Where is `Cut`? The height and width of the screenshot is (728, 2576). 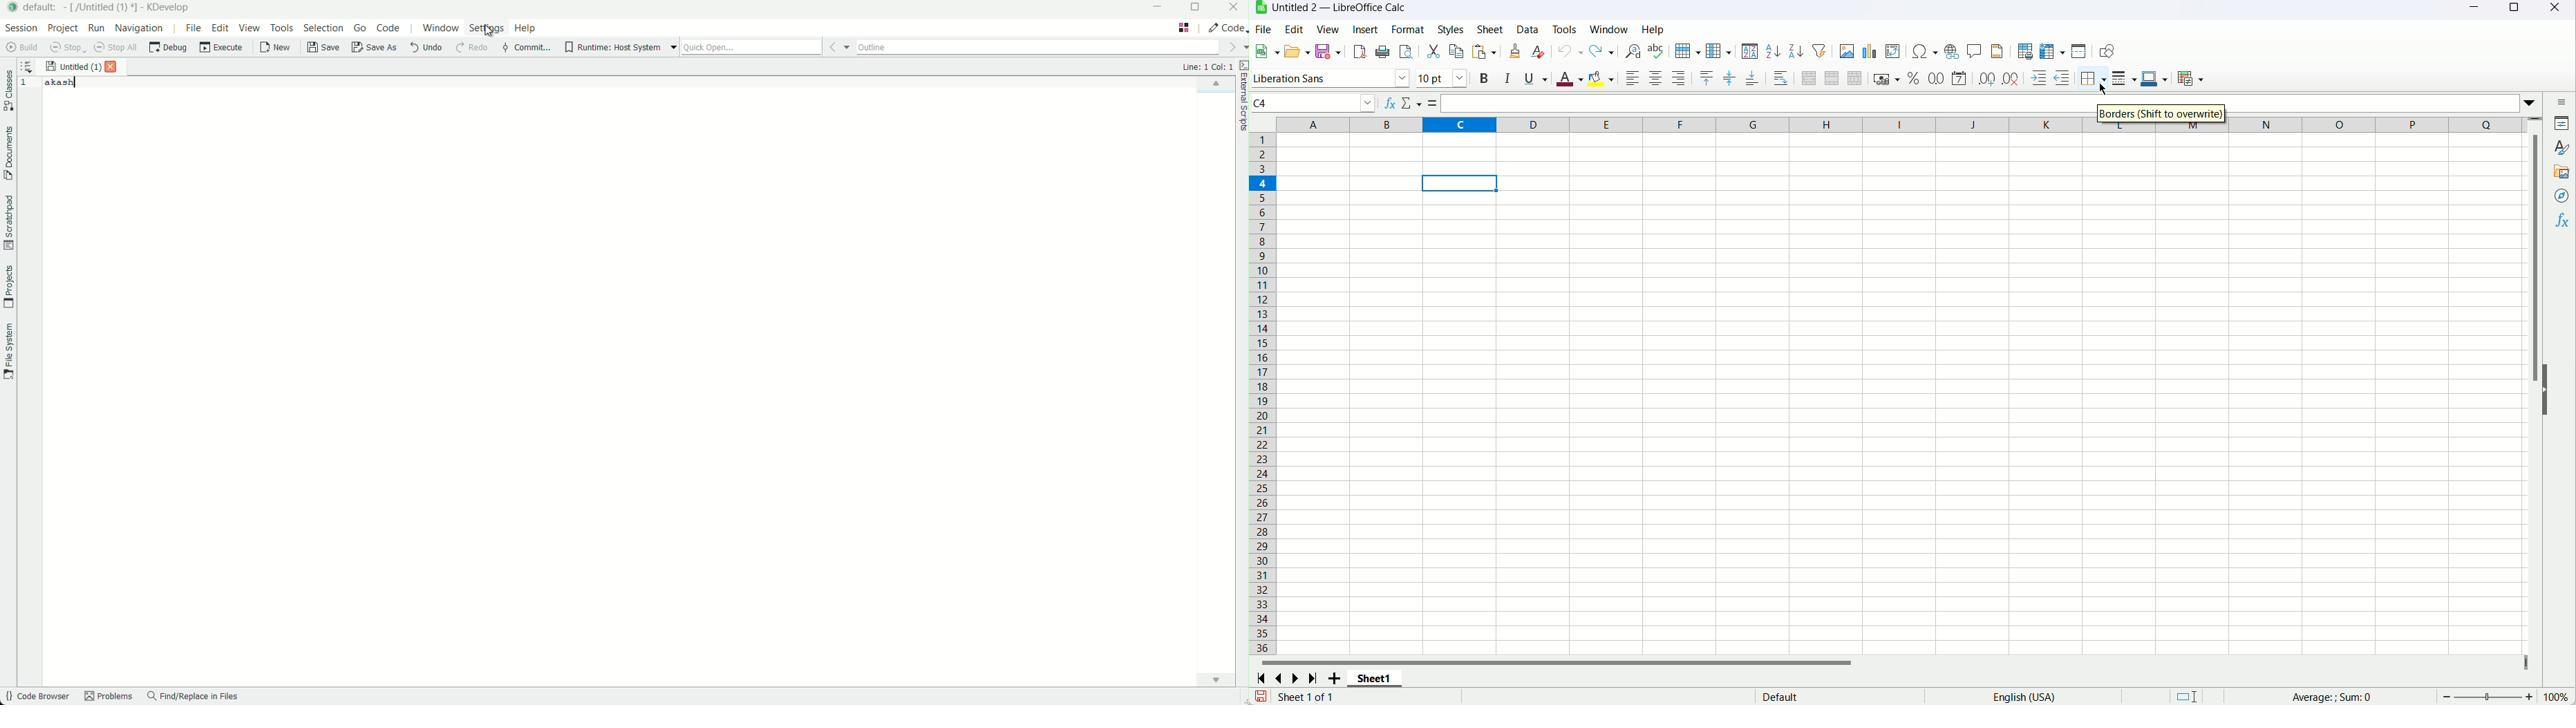
Cut is located at coordinates (1434, 53).